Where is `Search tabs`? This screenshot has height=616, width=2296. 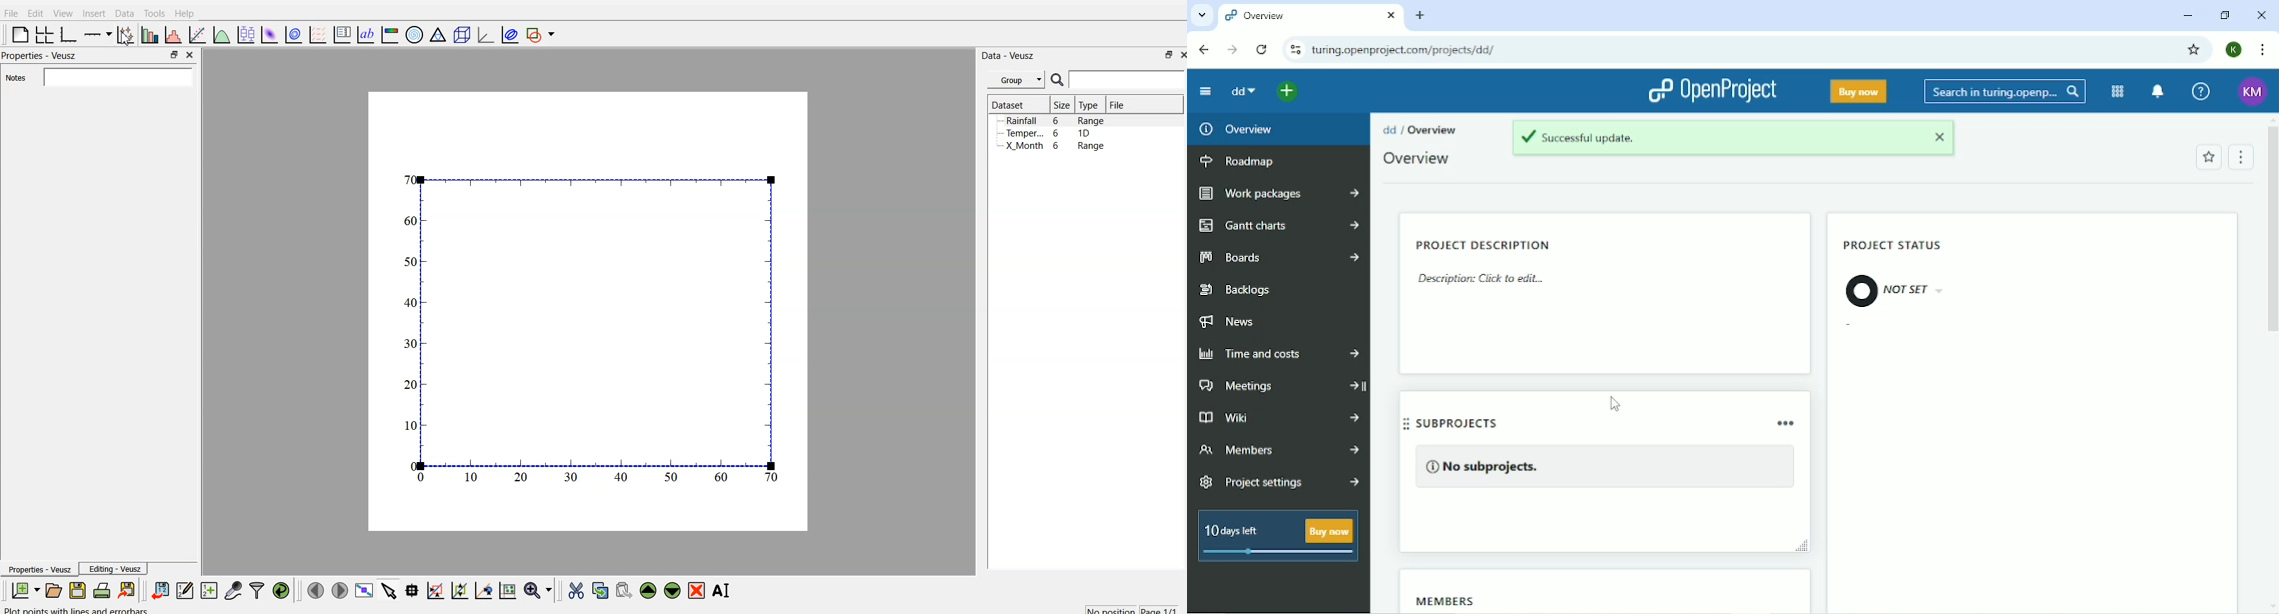
Search tabs is located at coordinates (1201, 15).